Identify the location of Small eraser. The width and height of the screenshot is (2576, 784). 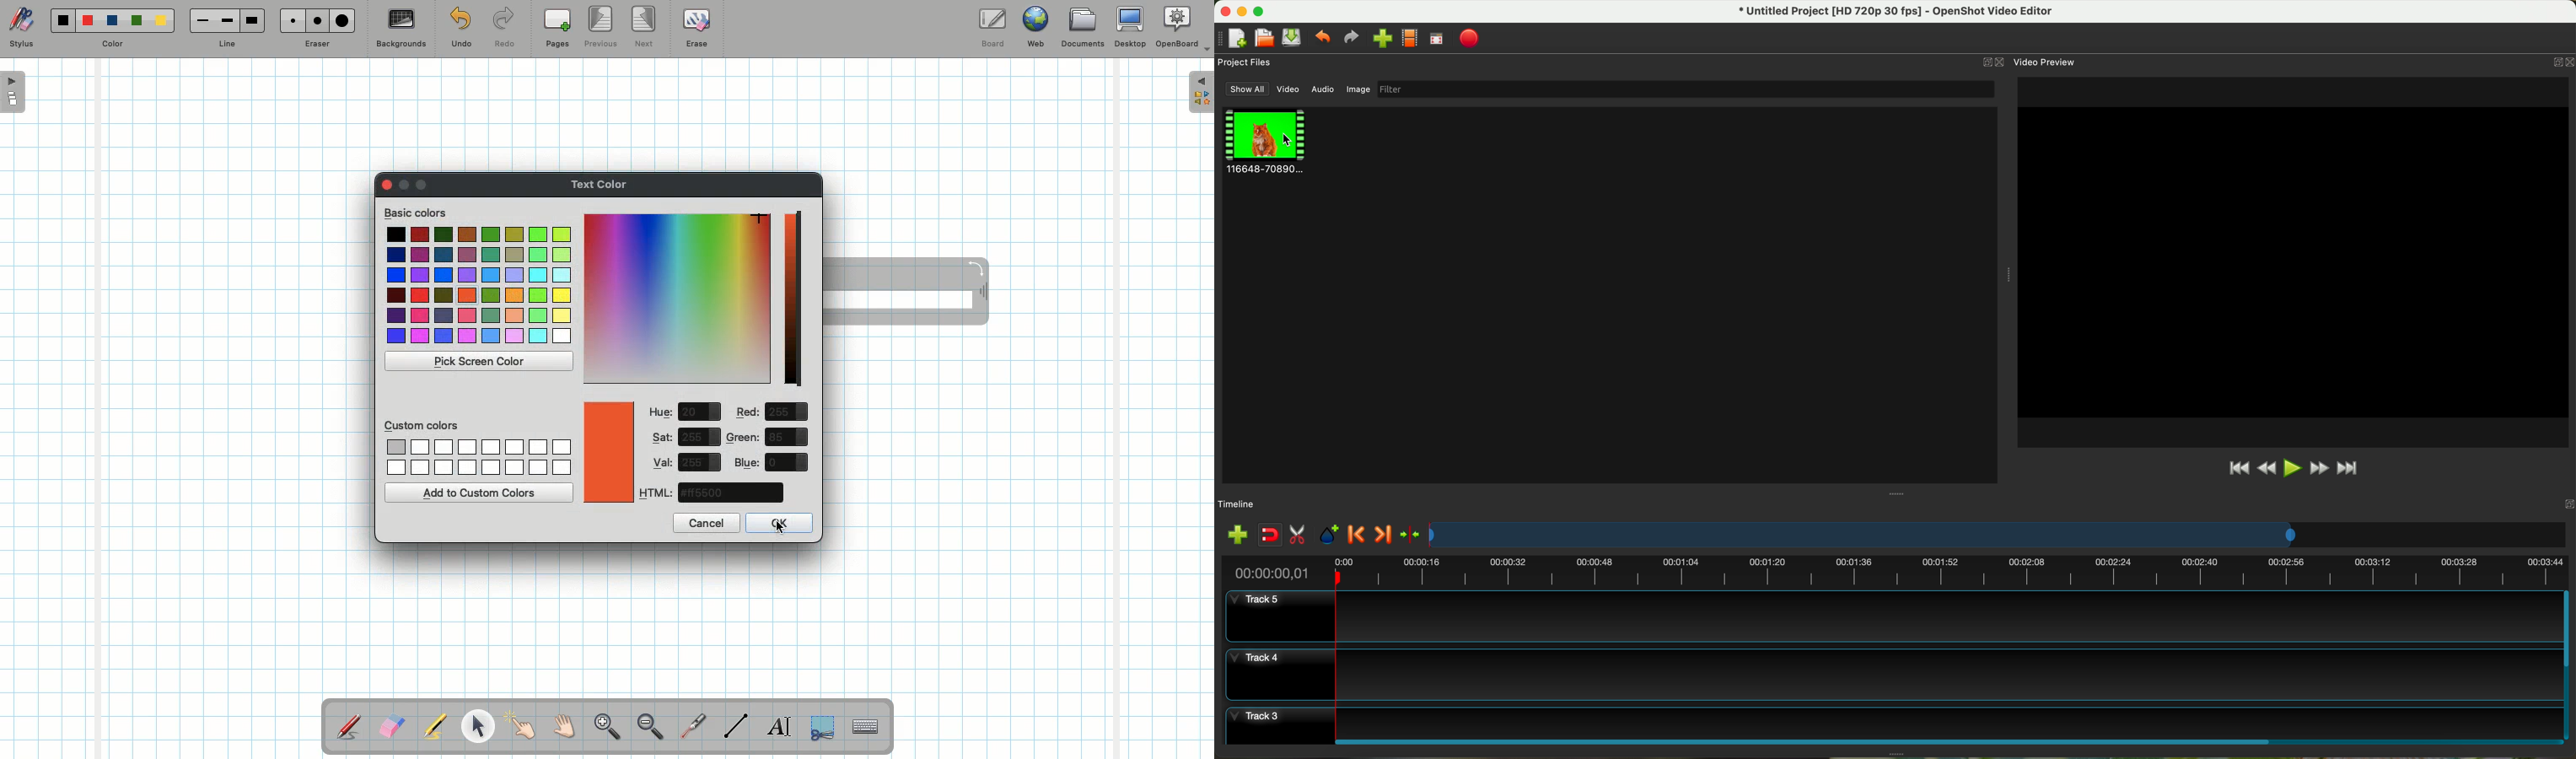
(288, 20).